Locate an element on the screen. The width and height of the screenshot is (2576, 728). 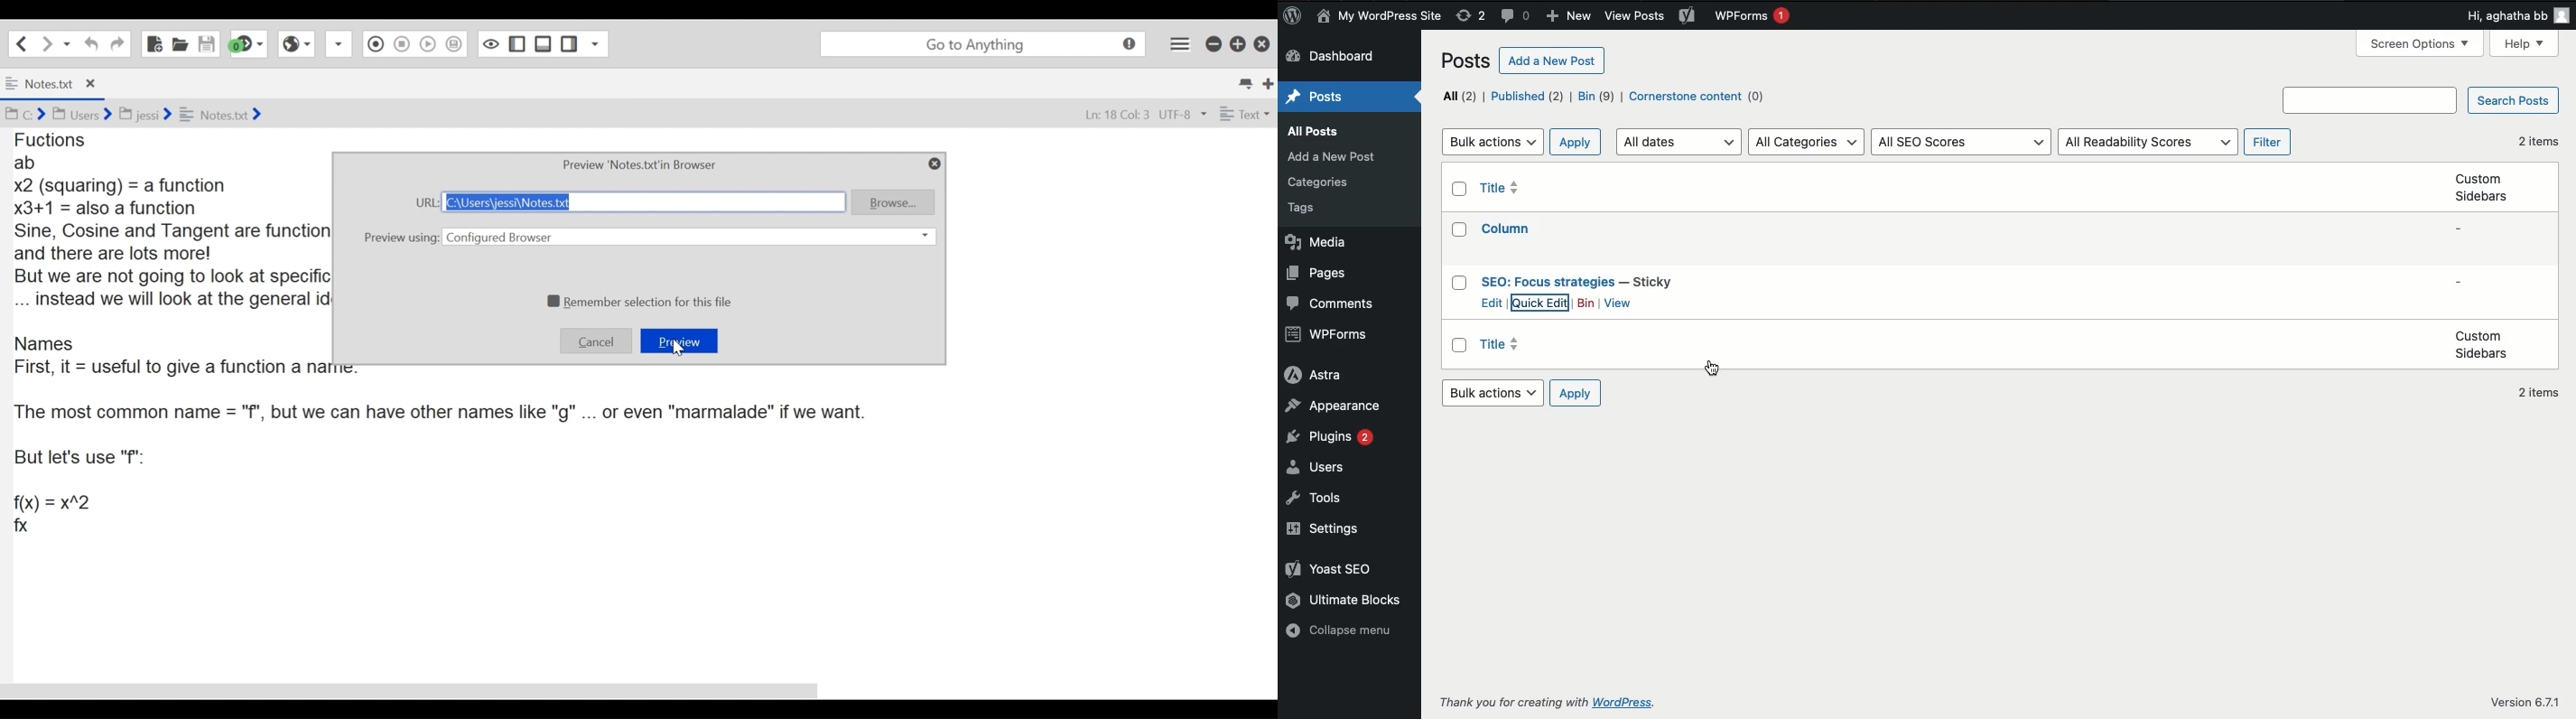
Revisions is located at coordinates (1471, 16).